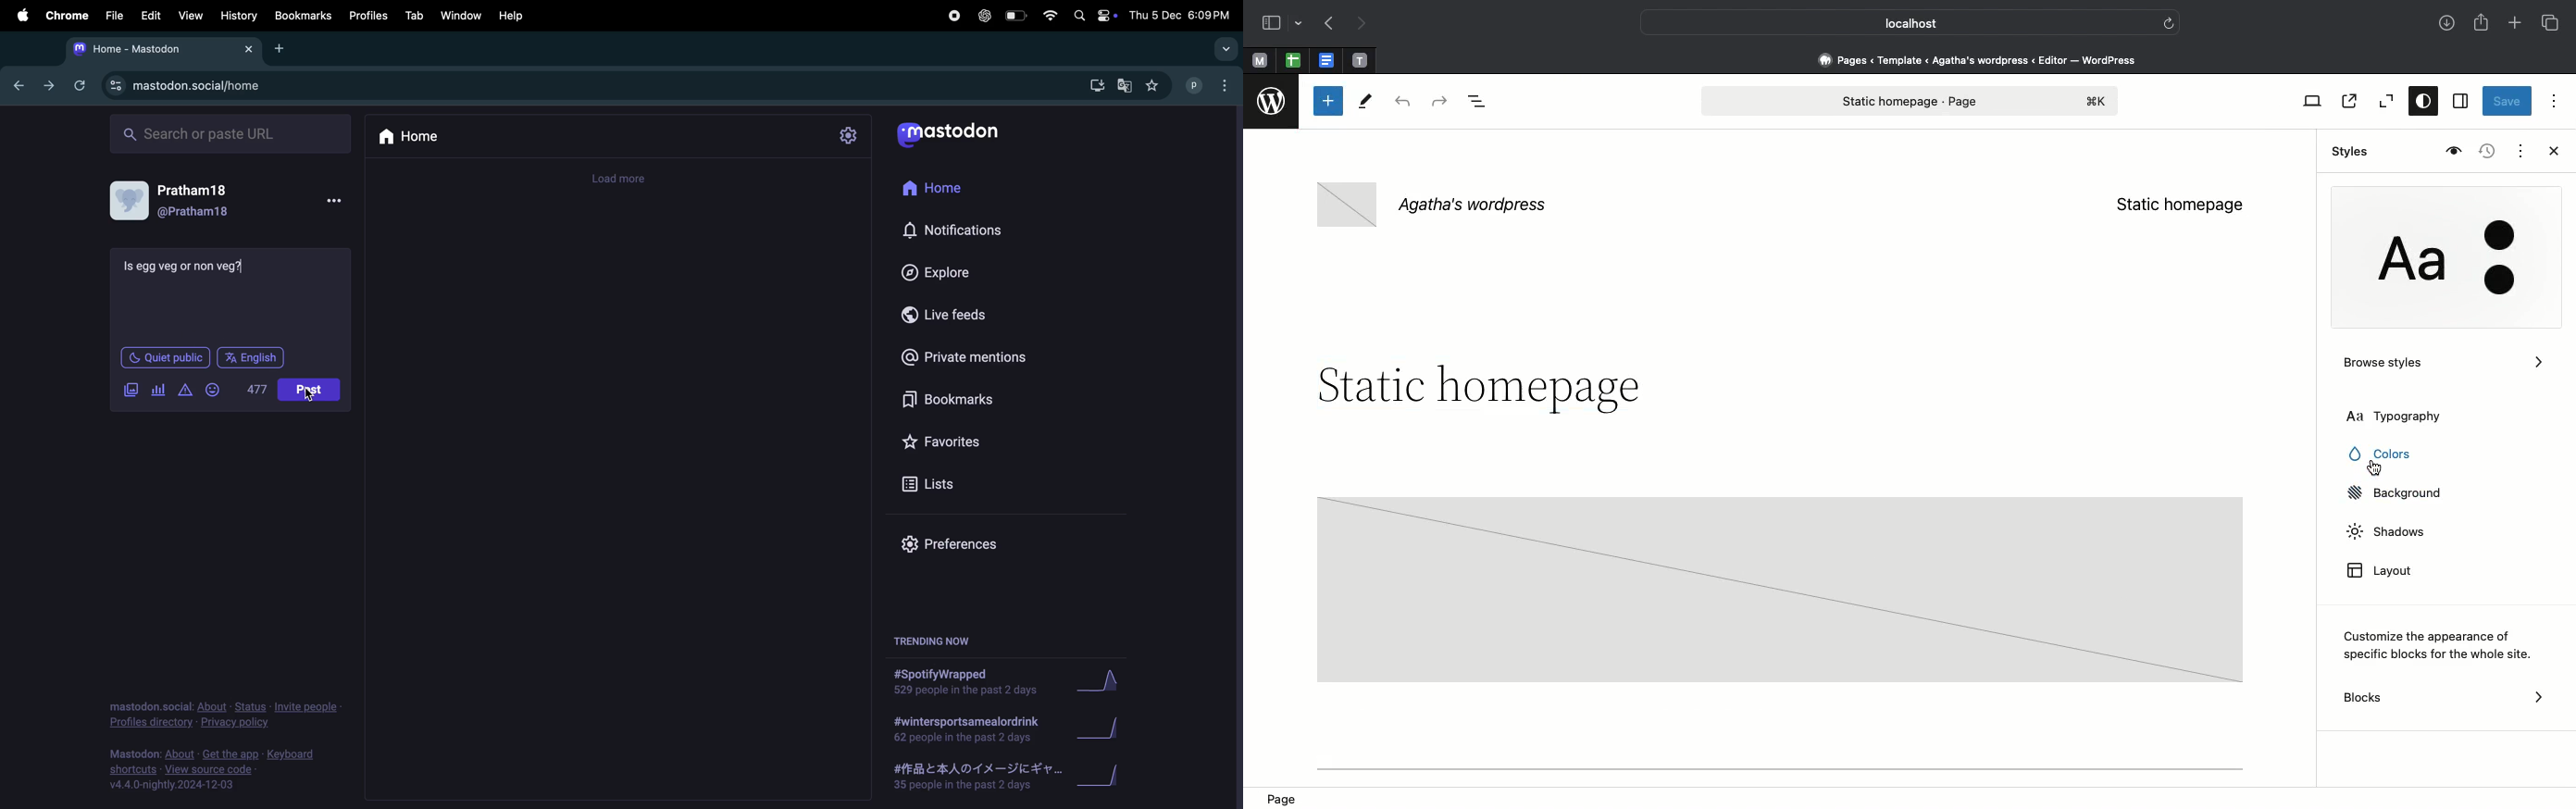 This screenshot has height=812, width=2576. What do you see at coordinates (214, 389) in the screenshot?
I see `emoji` at bounding box center [214, 389].